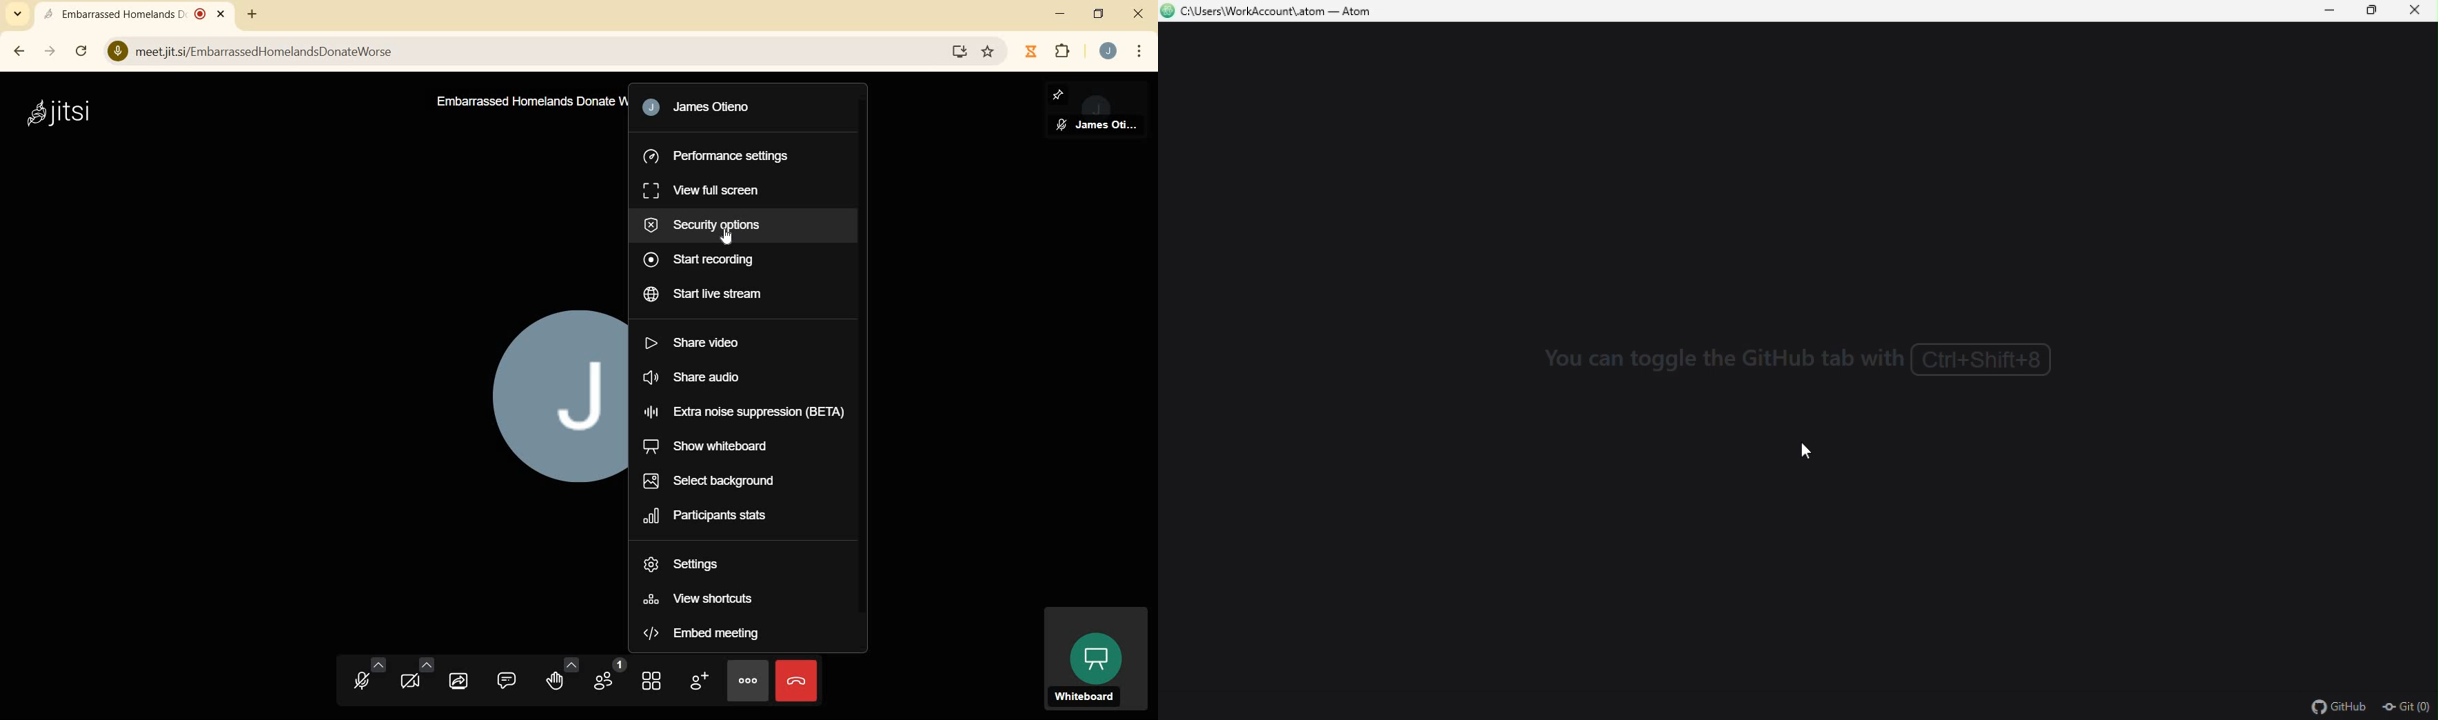  Describe the element at coordinates (1109, 52) in the screenshot. I see `account` at that location.